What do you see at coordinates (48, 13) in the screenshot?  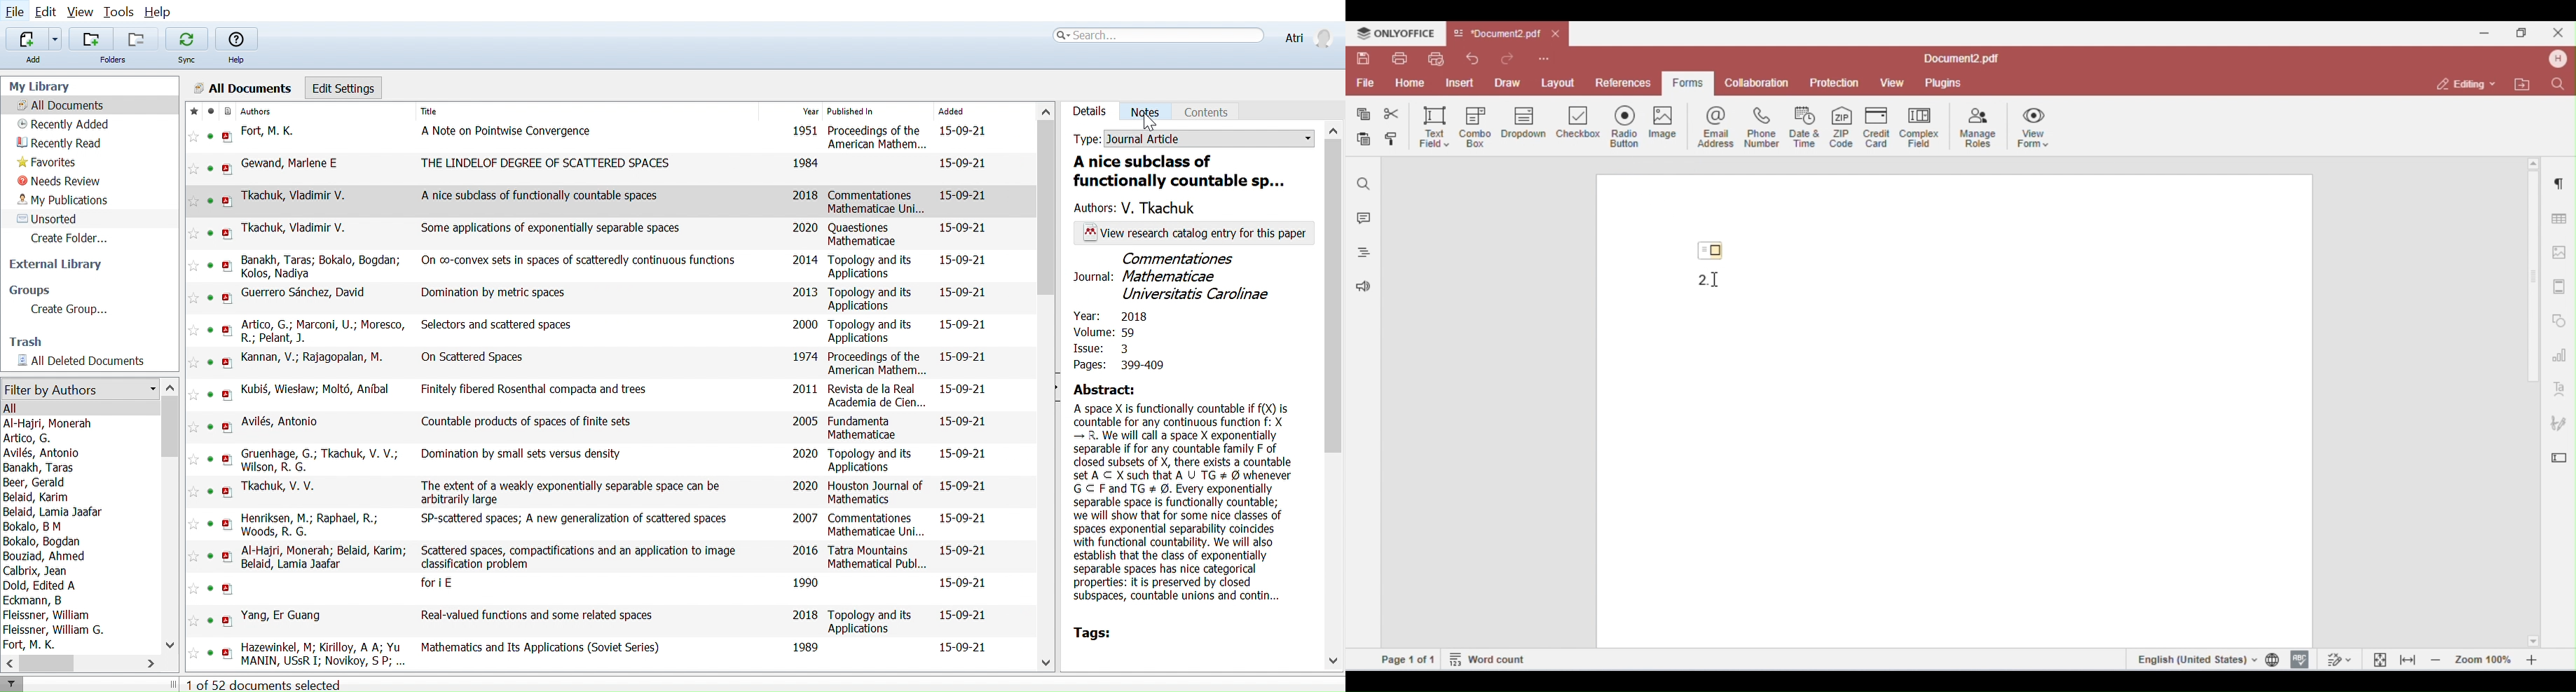 I see `Edit` at bounding box center [48, 13].